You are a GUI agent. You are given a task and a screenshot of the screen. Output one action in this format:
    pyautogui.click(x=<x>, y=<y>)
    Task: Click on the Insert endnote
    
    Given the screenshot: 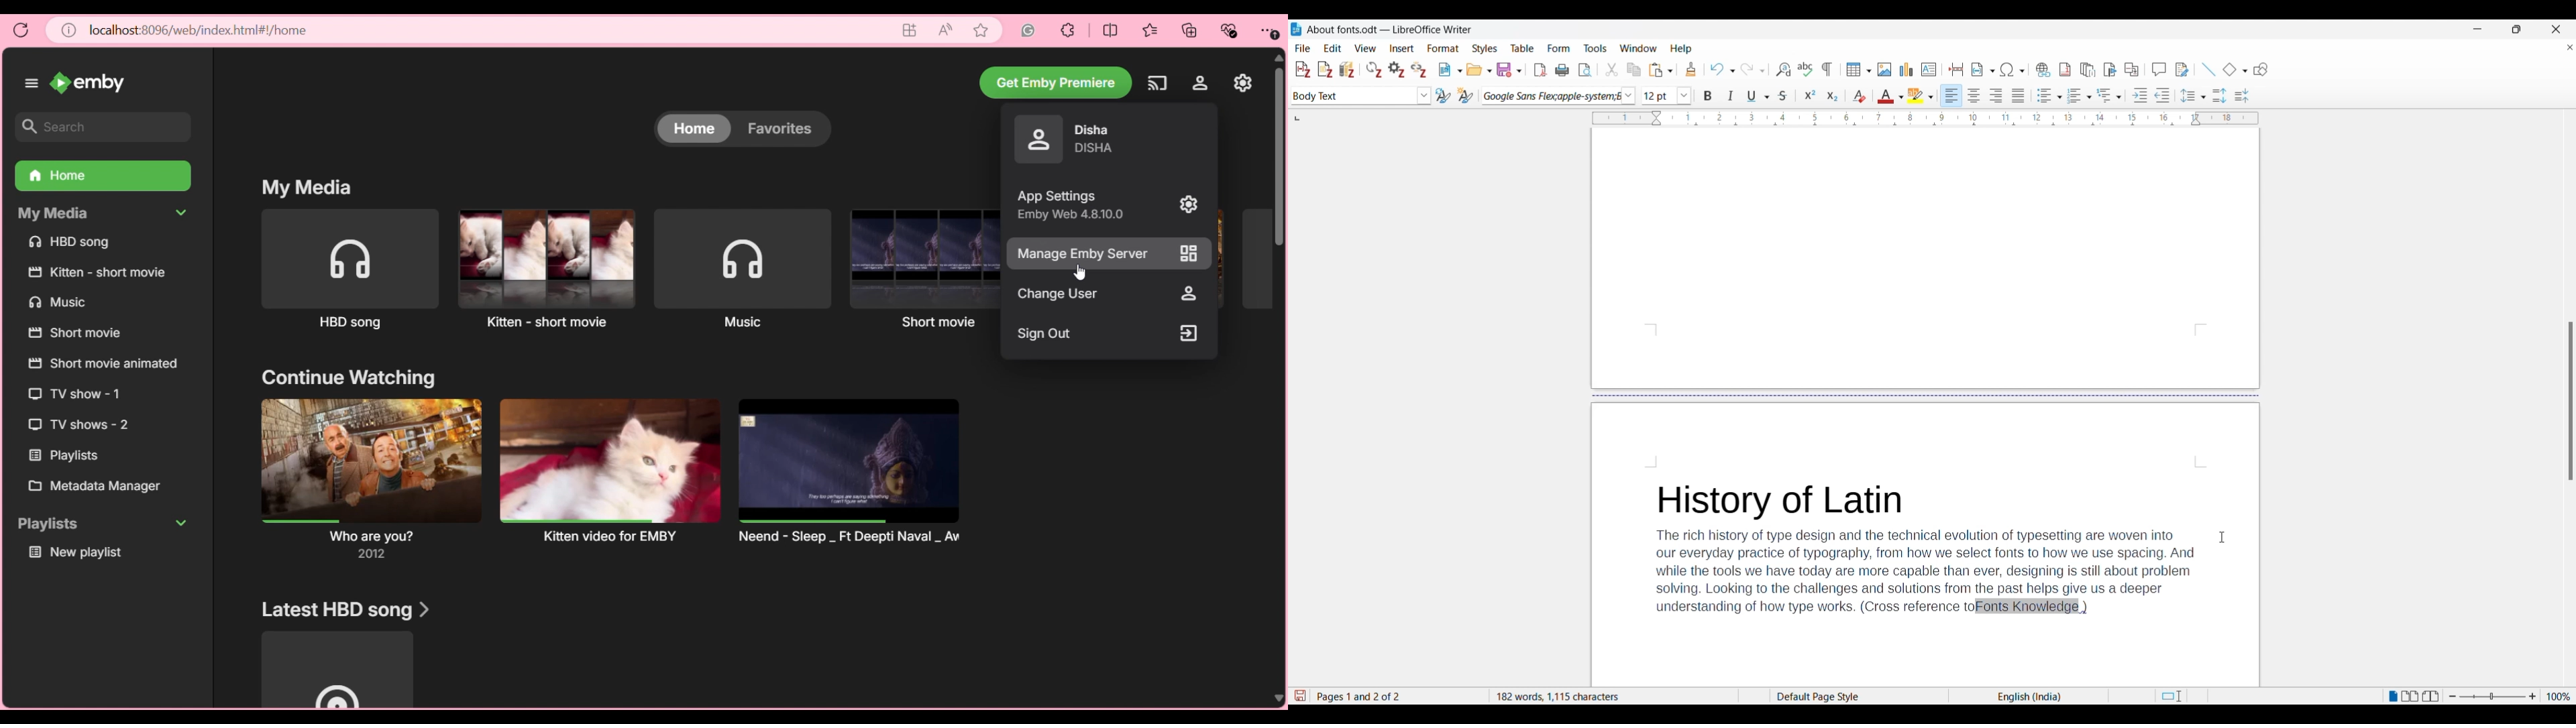 What is the action you would take?
    pyautogui.click(x=2088, y=70)
    